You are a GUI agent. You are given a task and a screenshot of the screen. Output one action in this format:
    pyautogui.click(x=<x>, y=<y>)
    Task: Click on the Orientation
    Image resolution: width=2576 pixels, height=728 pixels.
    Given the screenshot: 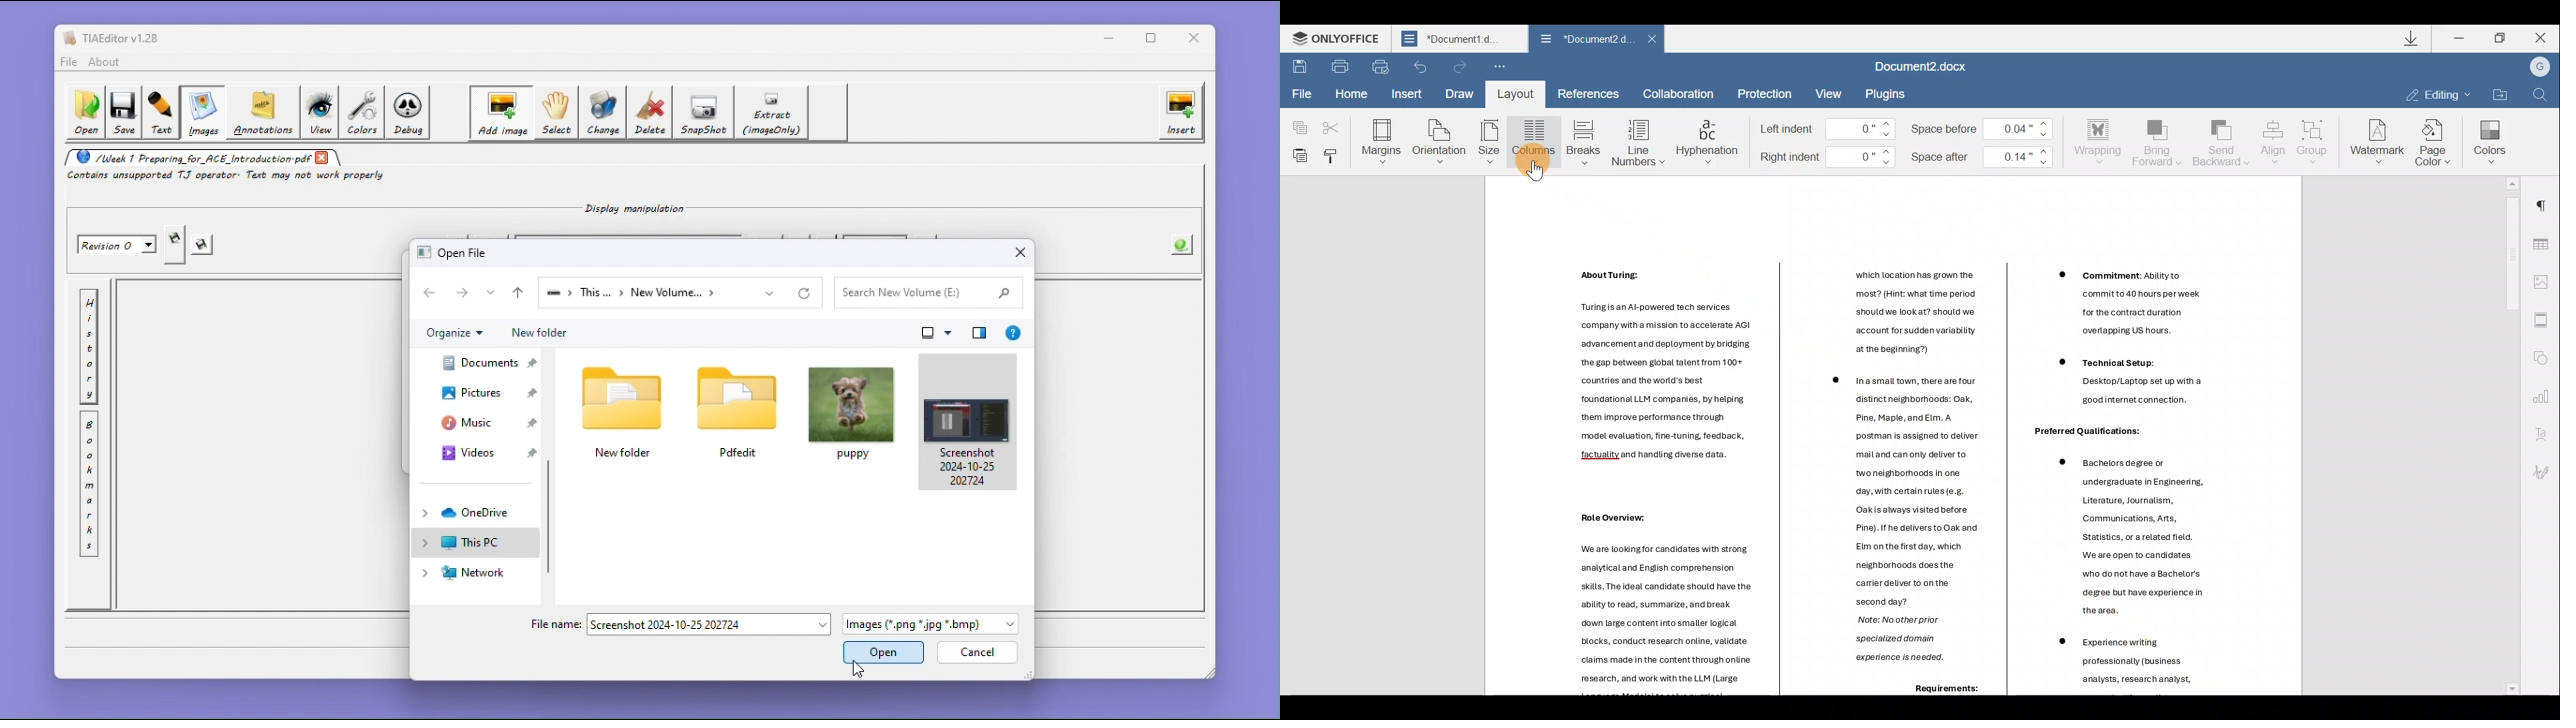 What is the action you would take?
    pyautogui.click(x=1440, y=140)
    